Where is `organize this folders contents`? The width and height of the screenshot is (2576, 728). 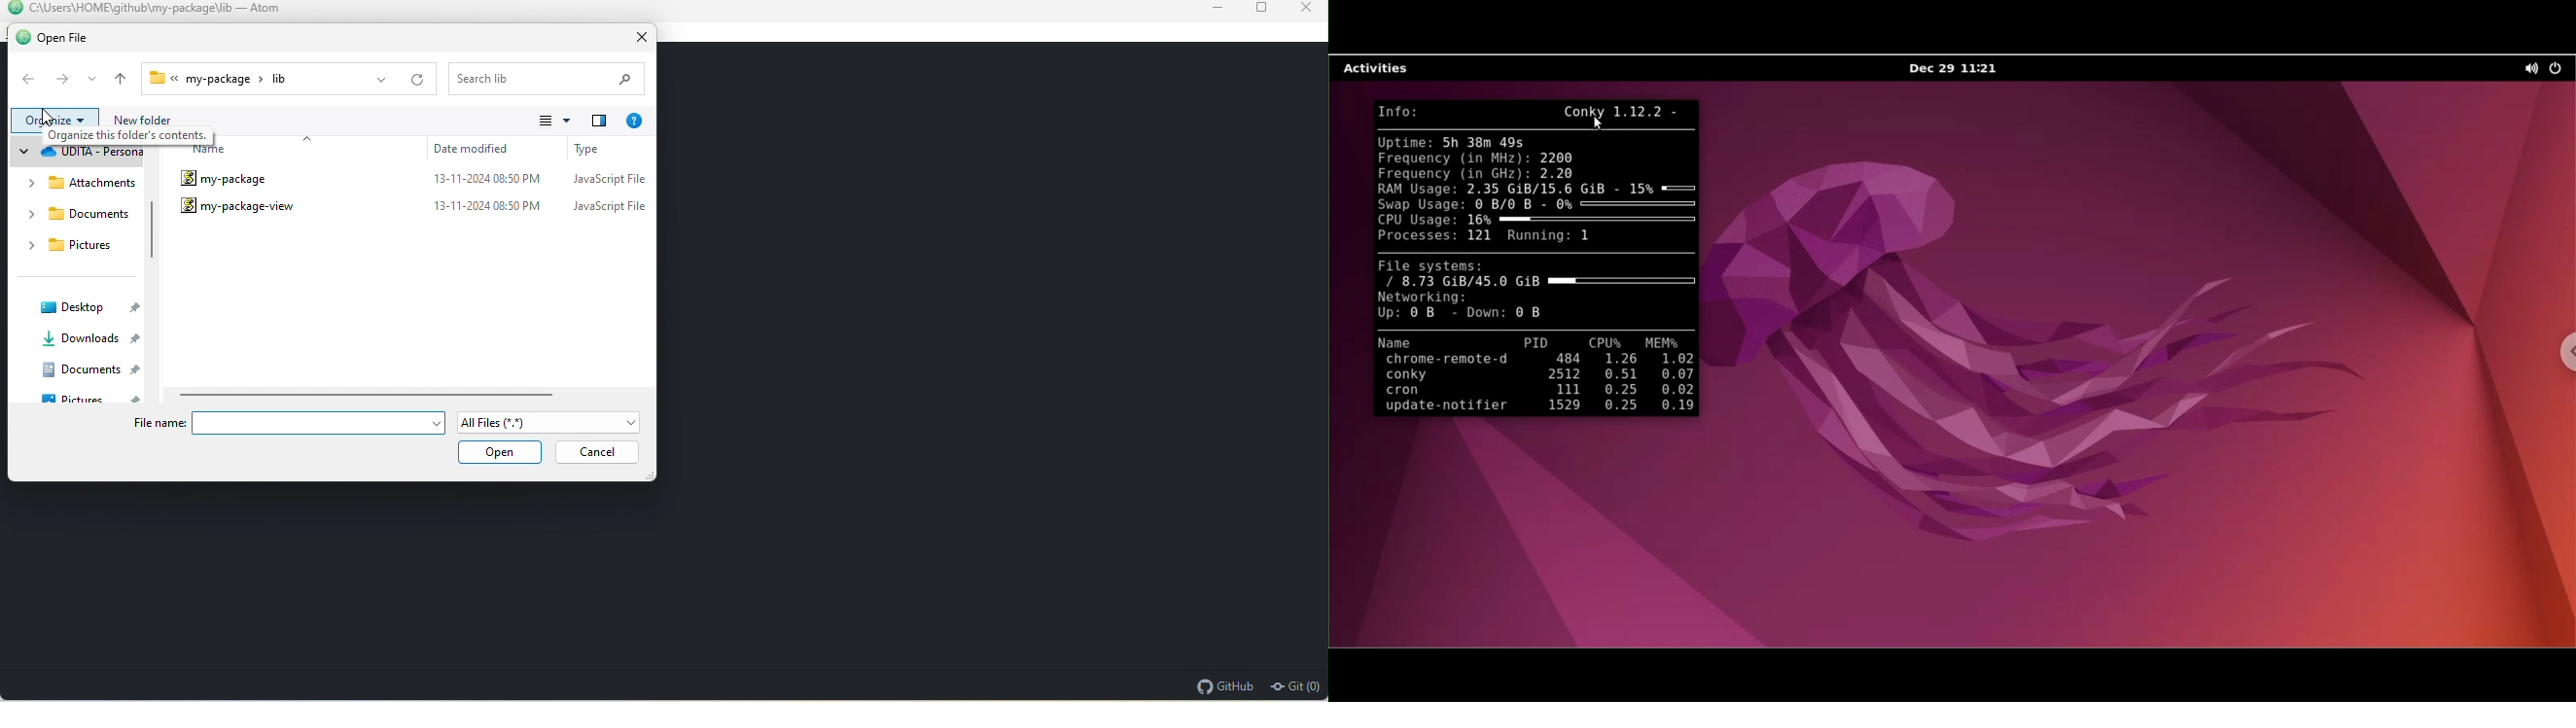
organize this folders contents is located at coordinates (155, 134).